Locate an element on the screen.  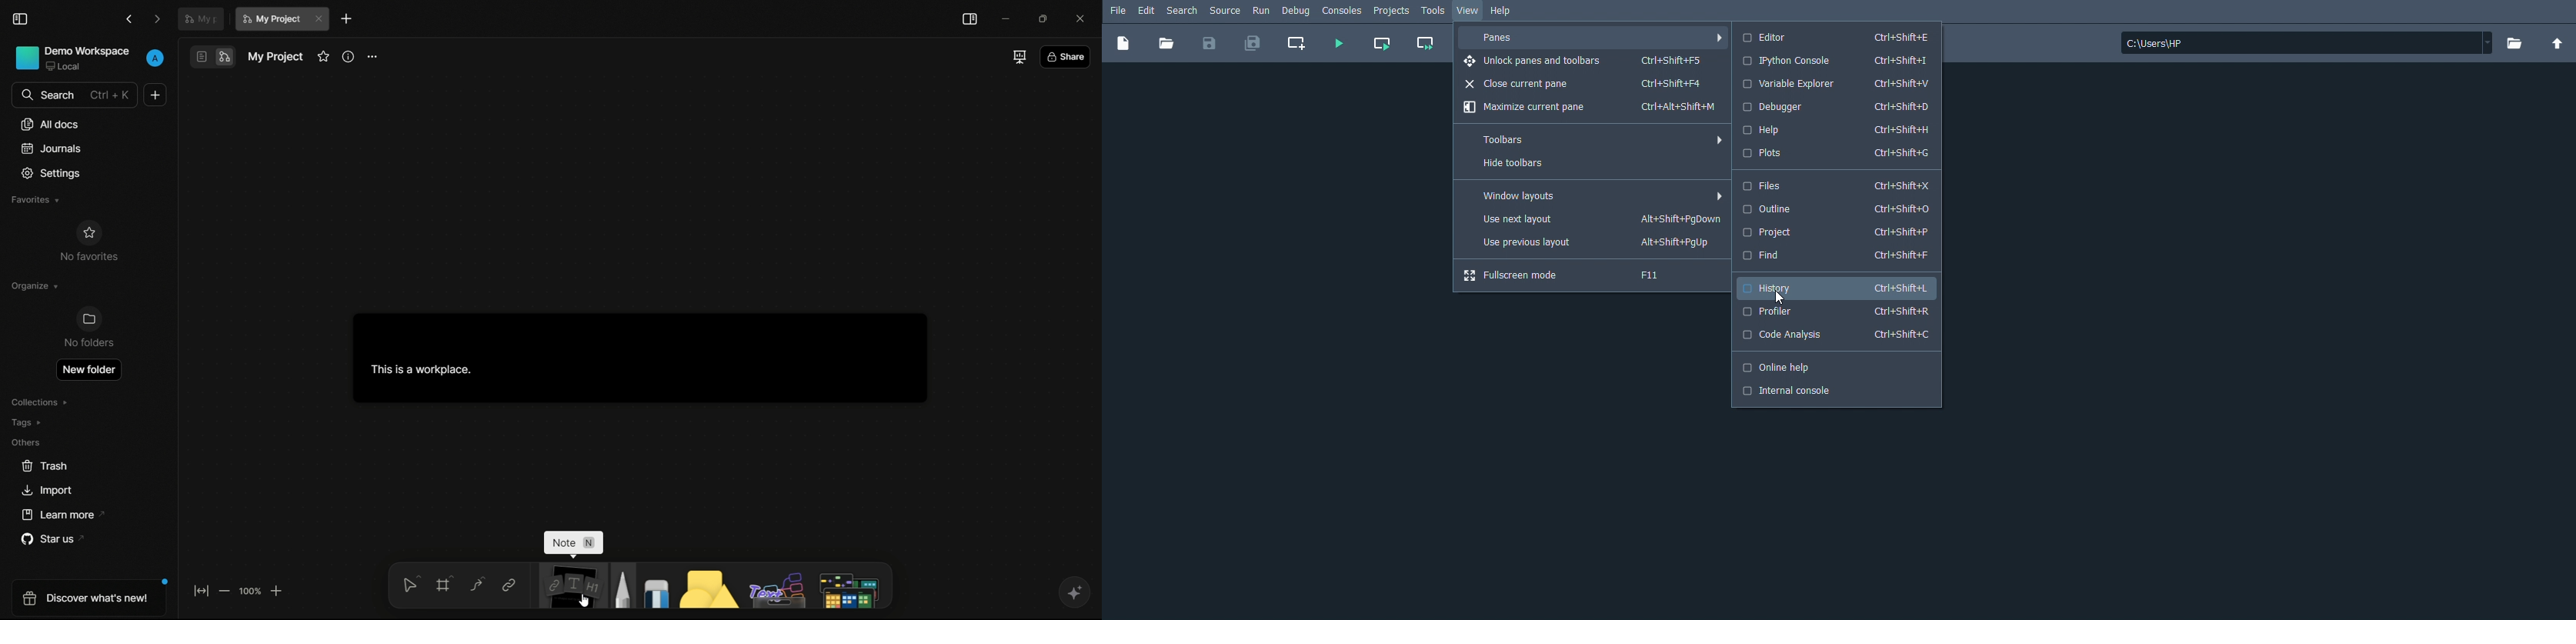
import is located at coordinates (50, 489).